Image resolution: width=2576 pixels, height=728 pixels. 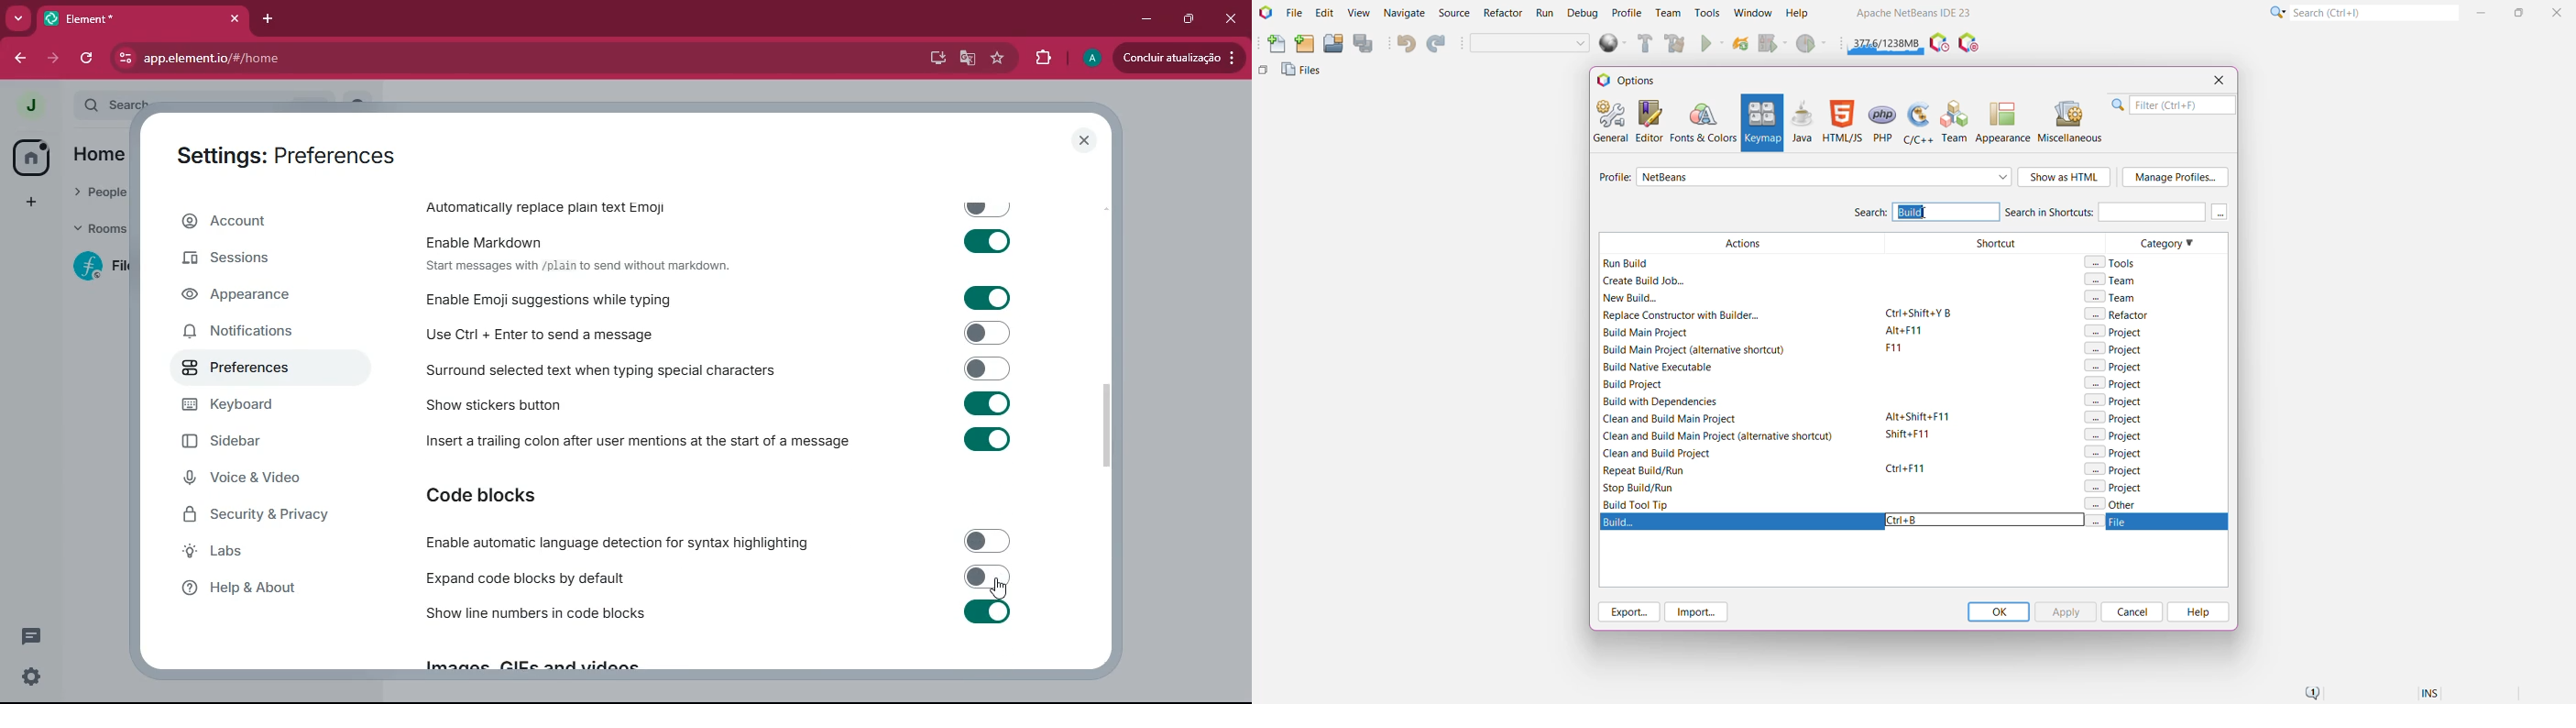 I want to click on Click or press Shift+F10 for Category Selection, so click(x=2276, y=12).